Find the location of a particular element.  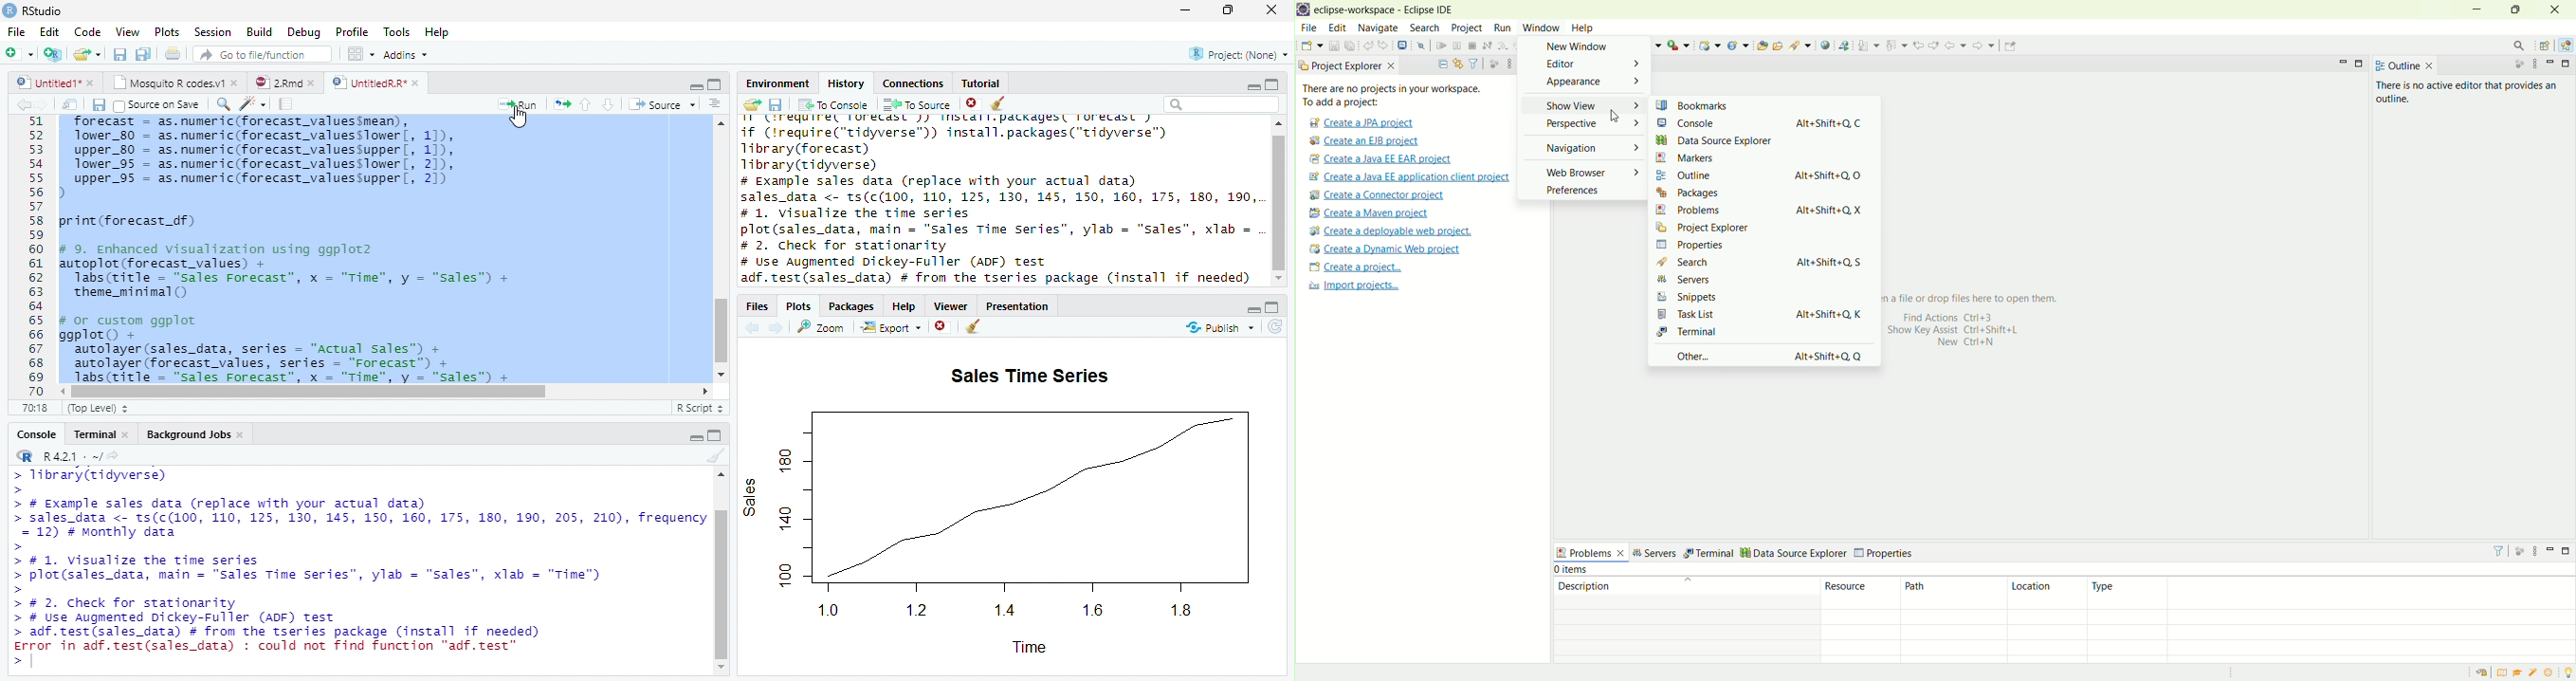

Graph is located at coordinates (1004, 513).